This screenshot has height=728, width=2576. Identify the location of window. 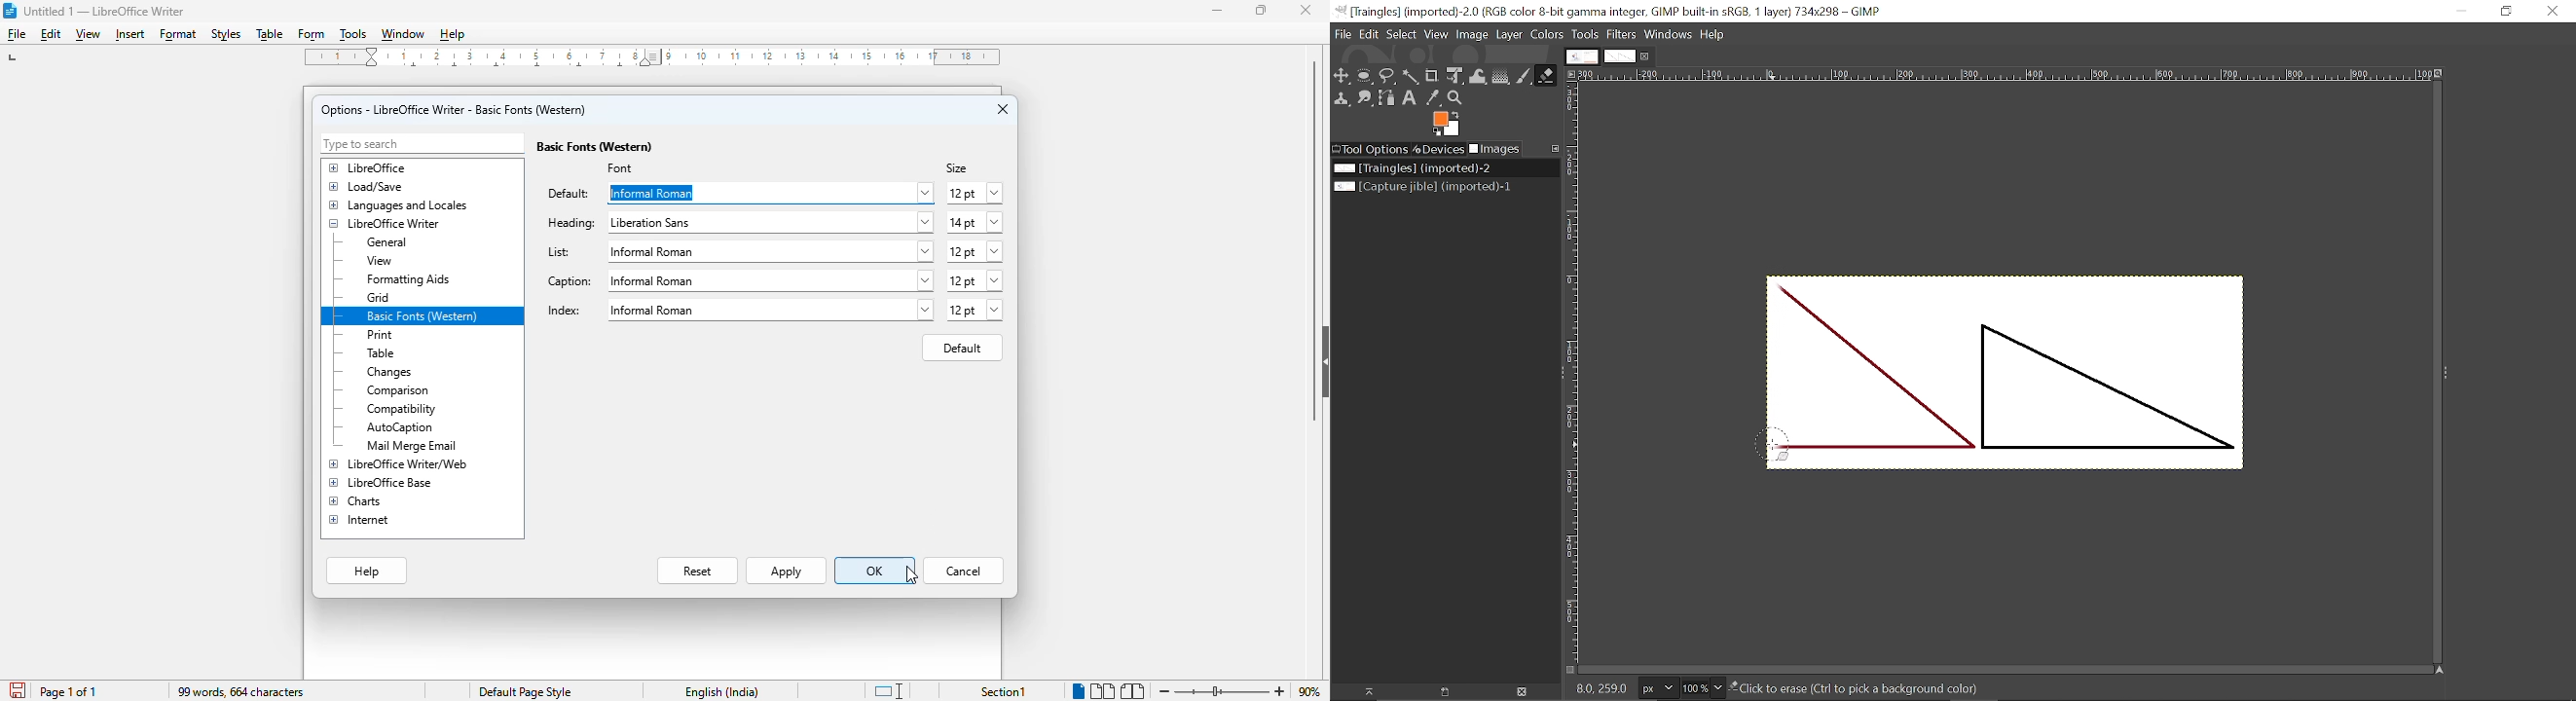
(402, 36).